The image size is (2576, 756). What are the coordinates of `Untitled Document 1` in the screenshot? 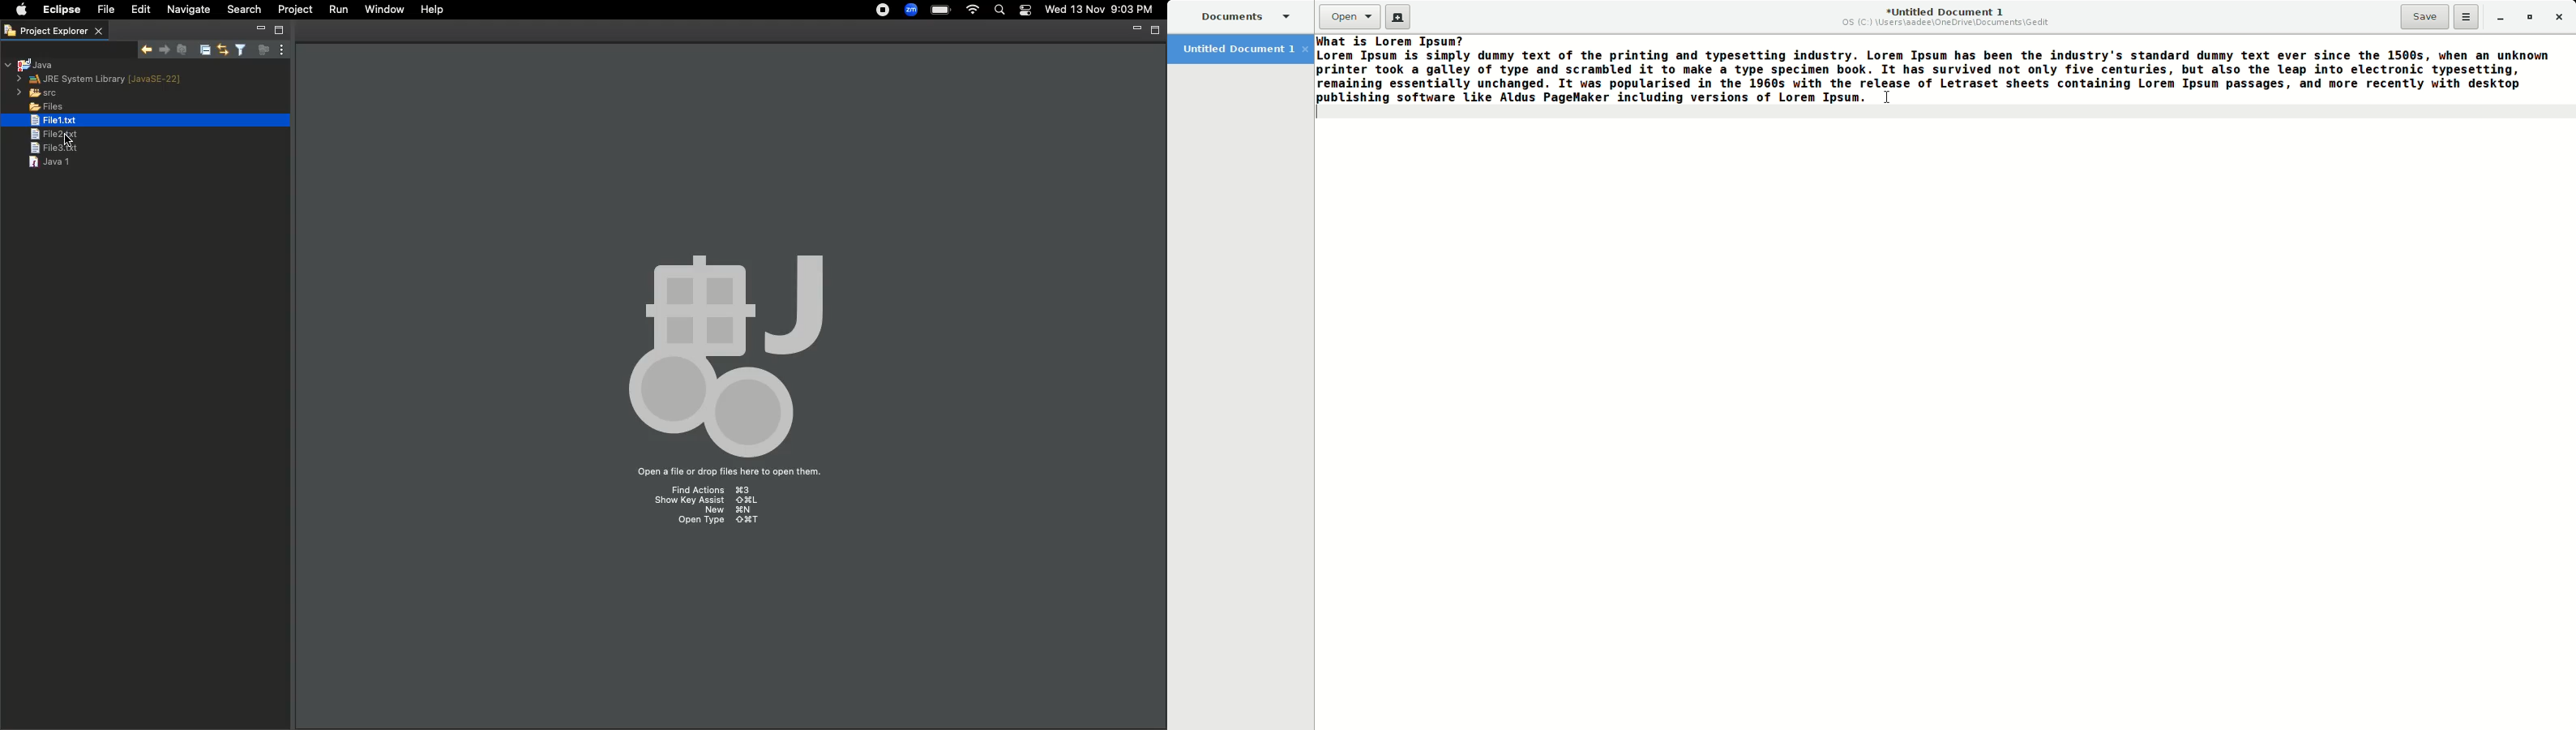 It's located at (1947, 17).